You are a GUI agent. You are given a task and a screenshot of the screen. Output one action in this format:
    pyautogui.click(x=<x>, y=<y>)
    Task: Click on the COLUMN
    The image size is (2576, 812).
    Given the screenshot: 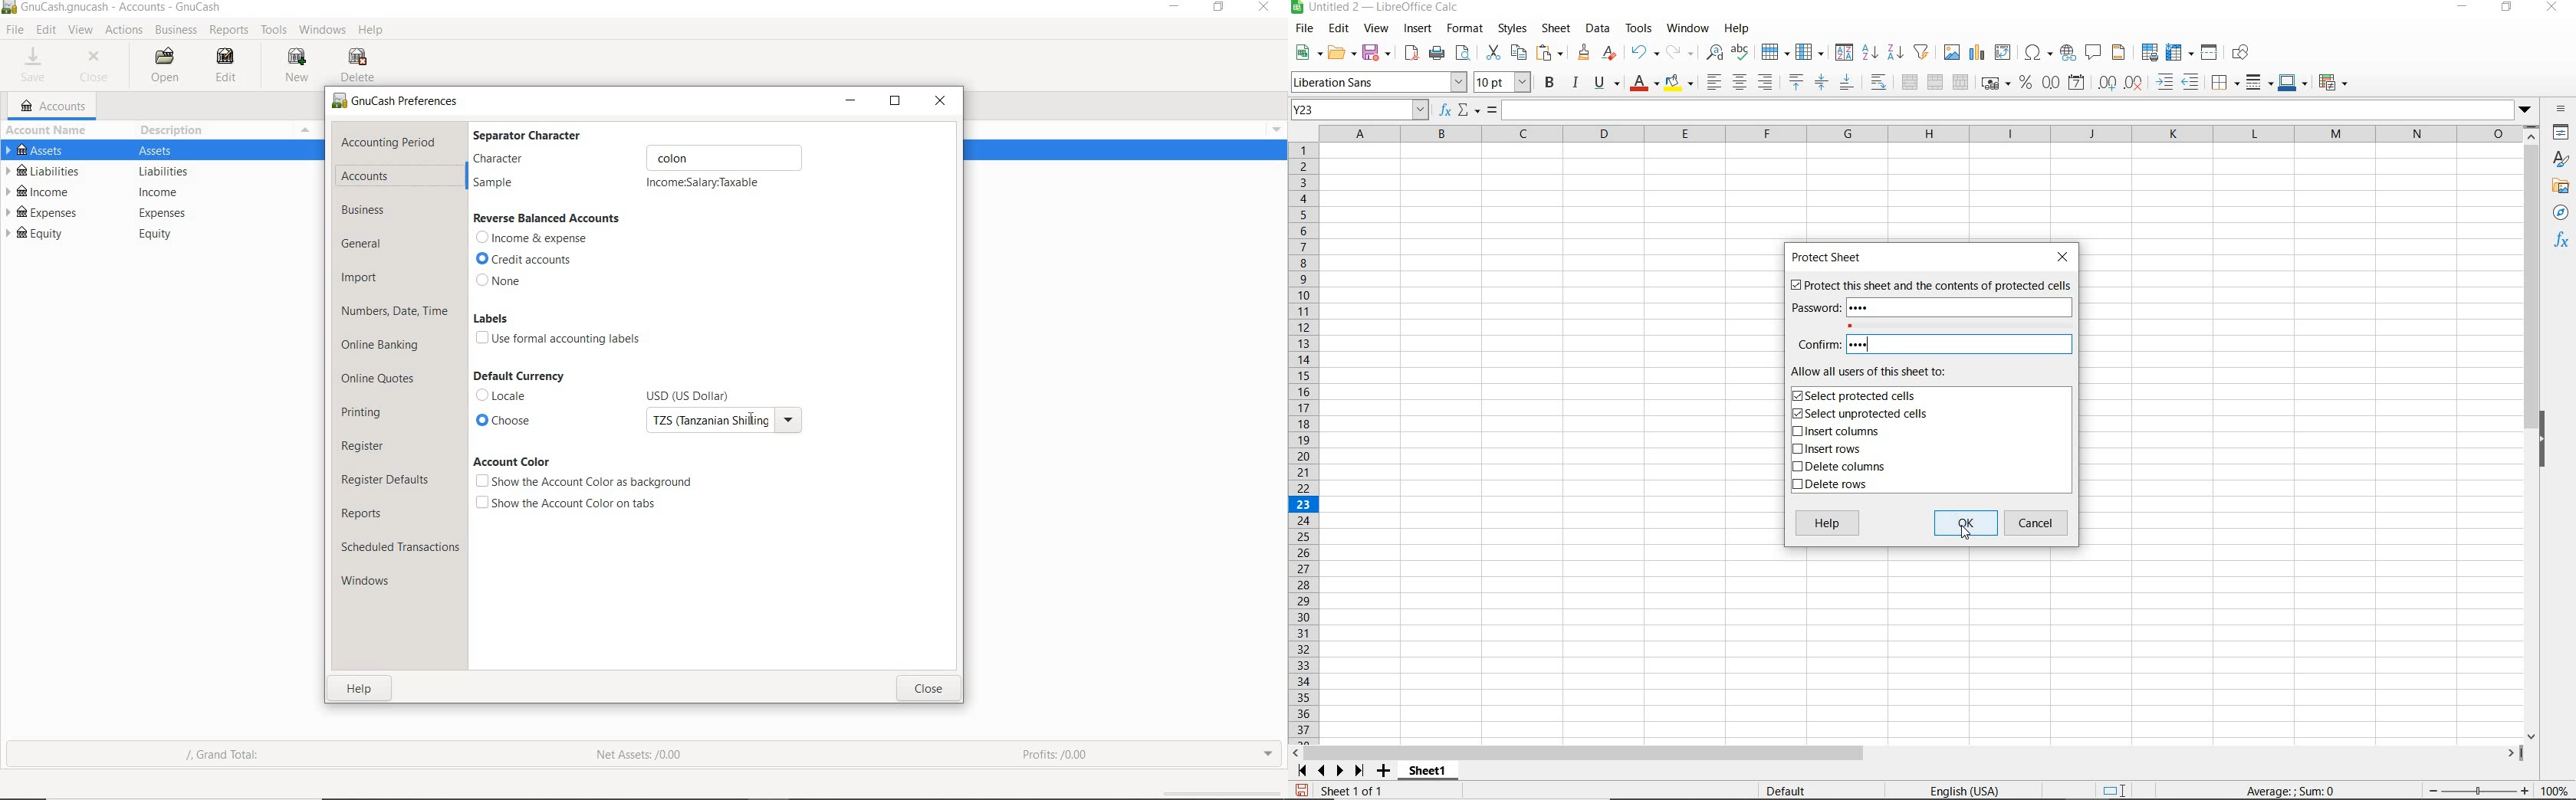 What is the action you would take?
    pyautogui.click(x=1812, y=53)
    